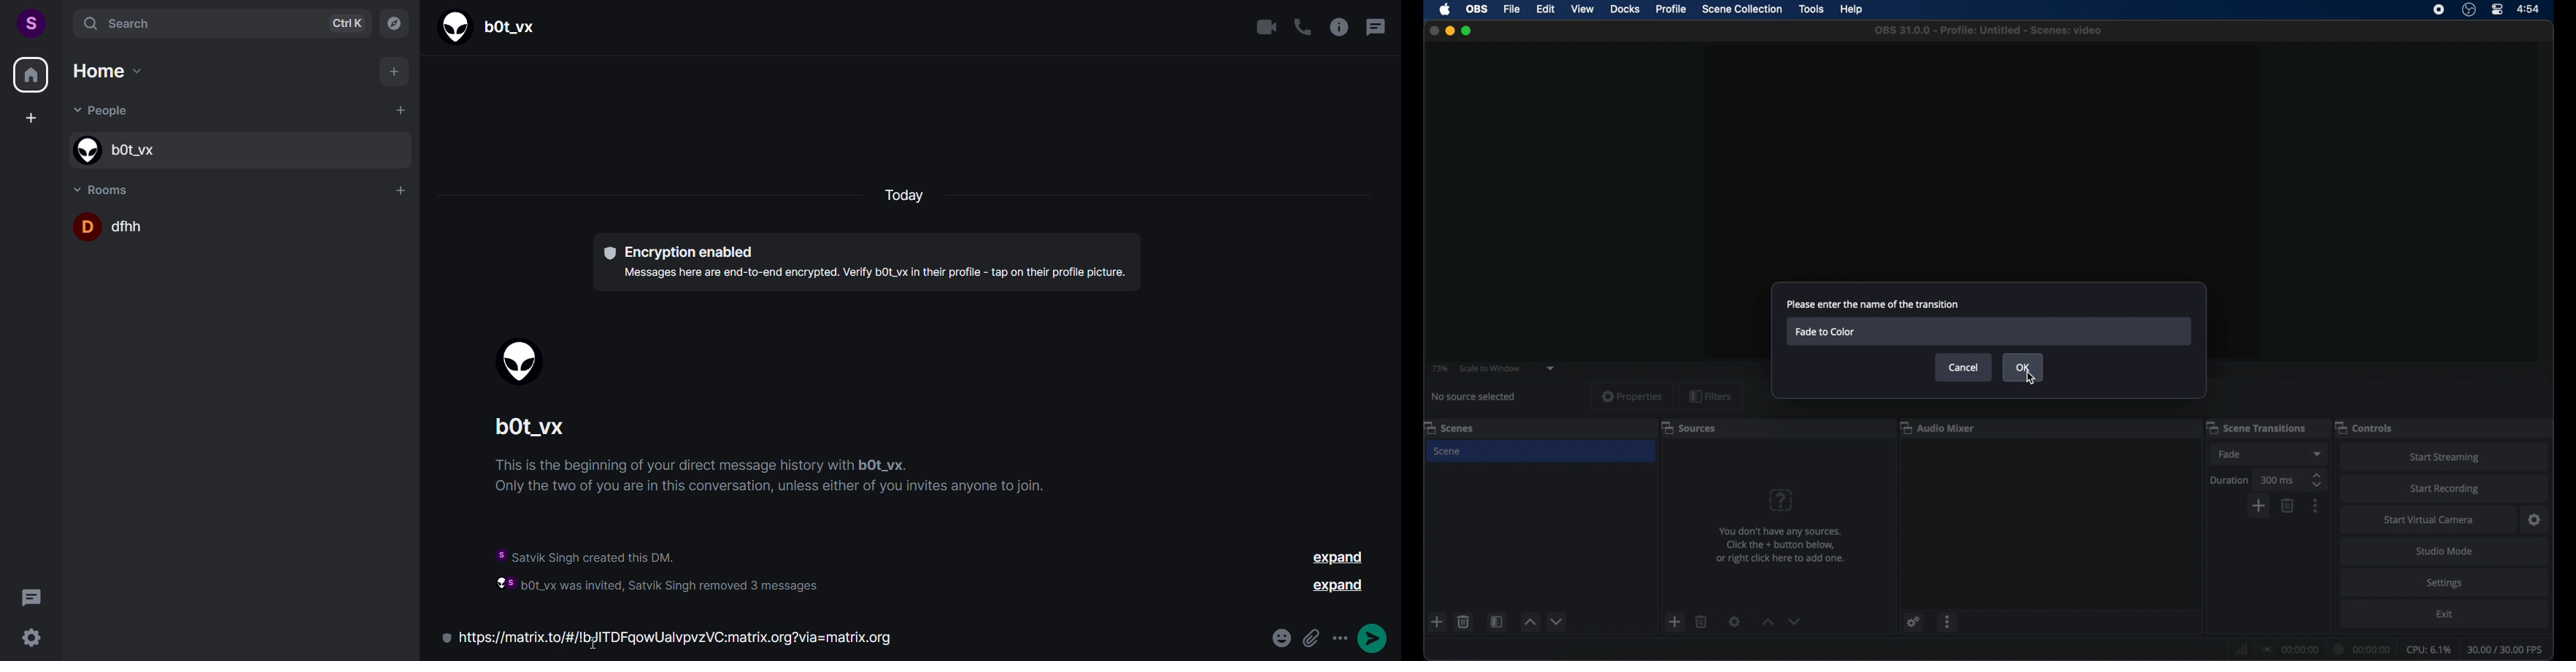  What do you see at coordinates (1768, 622) in the screenshot?
I see `increment` at bounding box center [1768, 622].